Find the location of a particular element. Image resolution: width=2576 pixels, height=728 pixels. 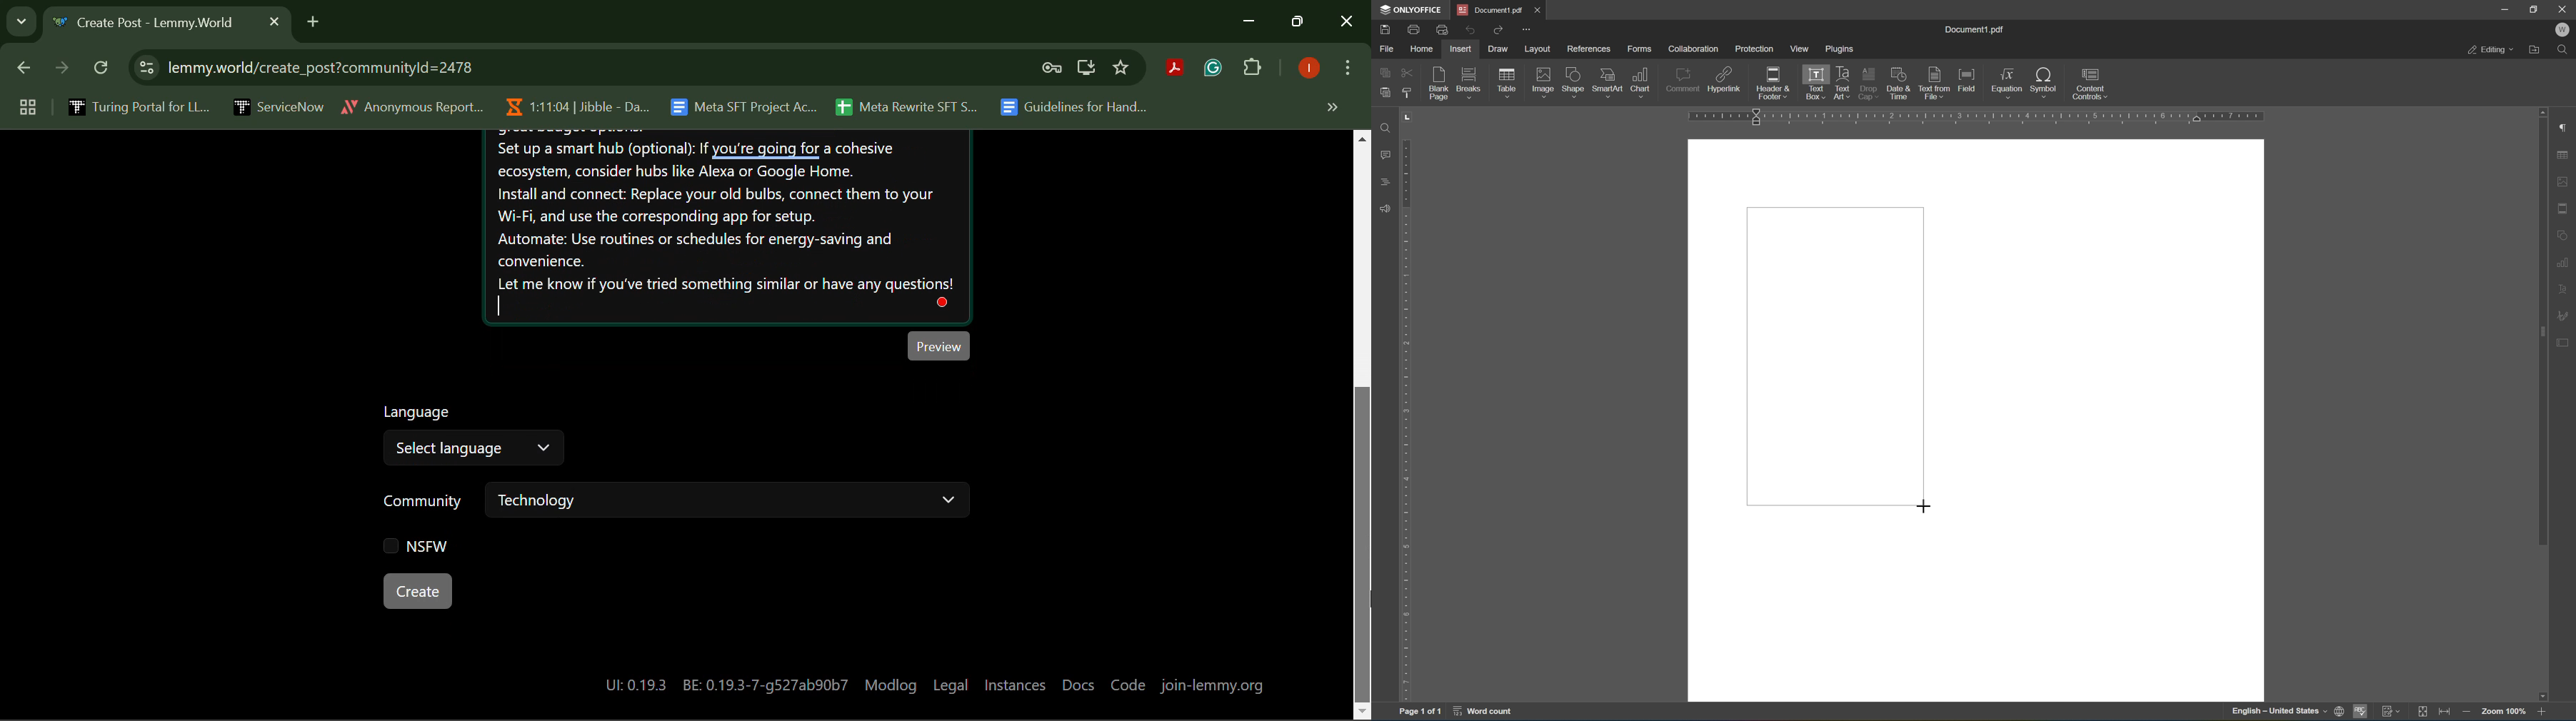

fit to page is located at coordinates (2423, 712).